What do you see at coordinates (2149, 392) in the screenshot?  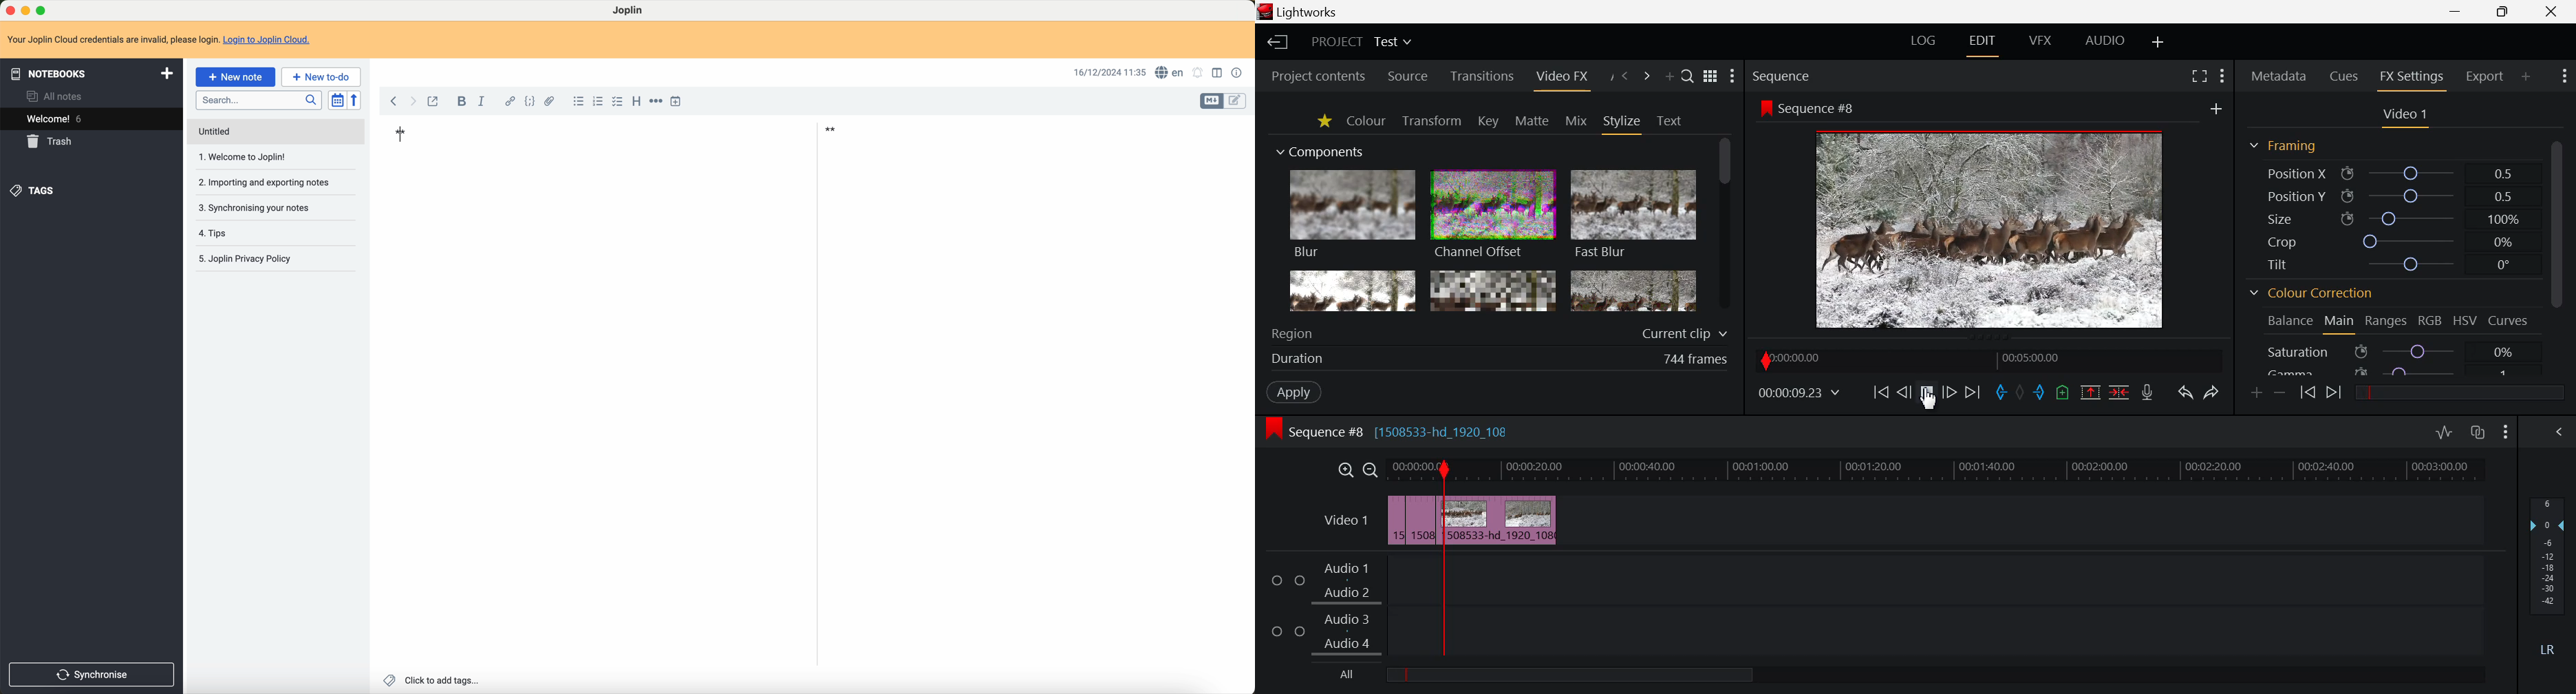 I see `Record Voiceover` at bounding box center [2149, 392].